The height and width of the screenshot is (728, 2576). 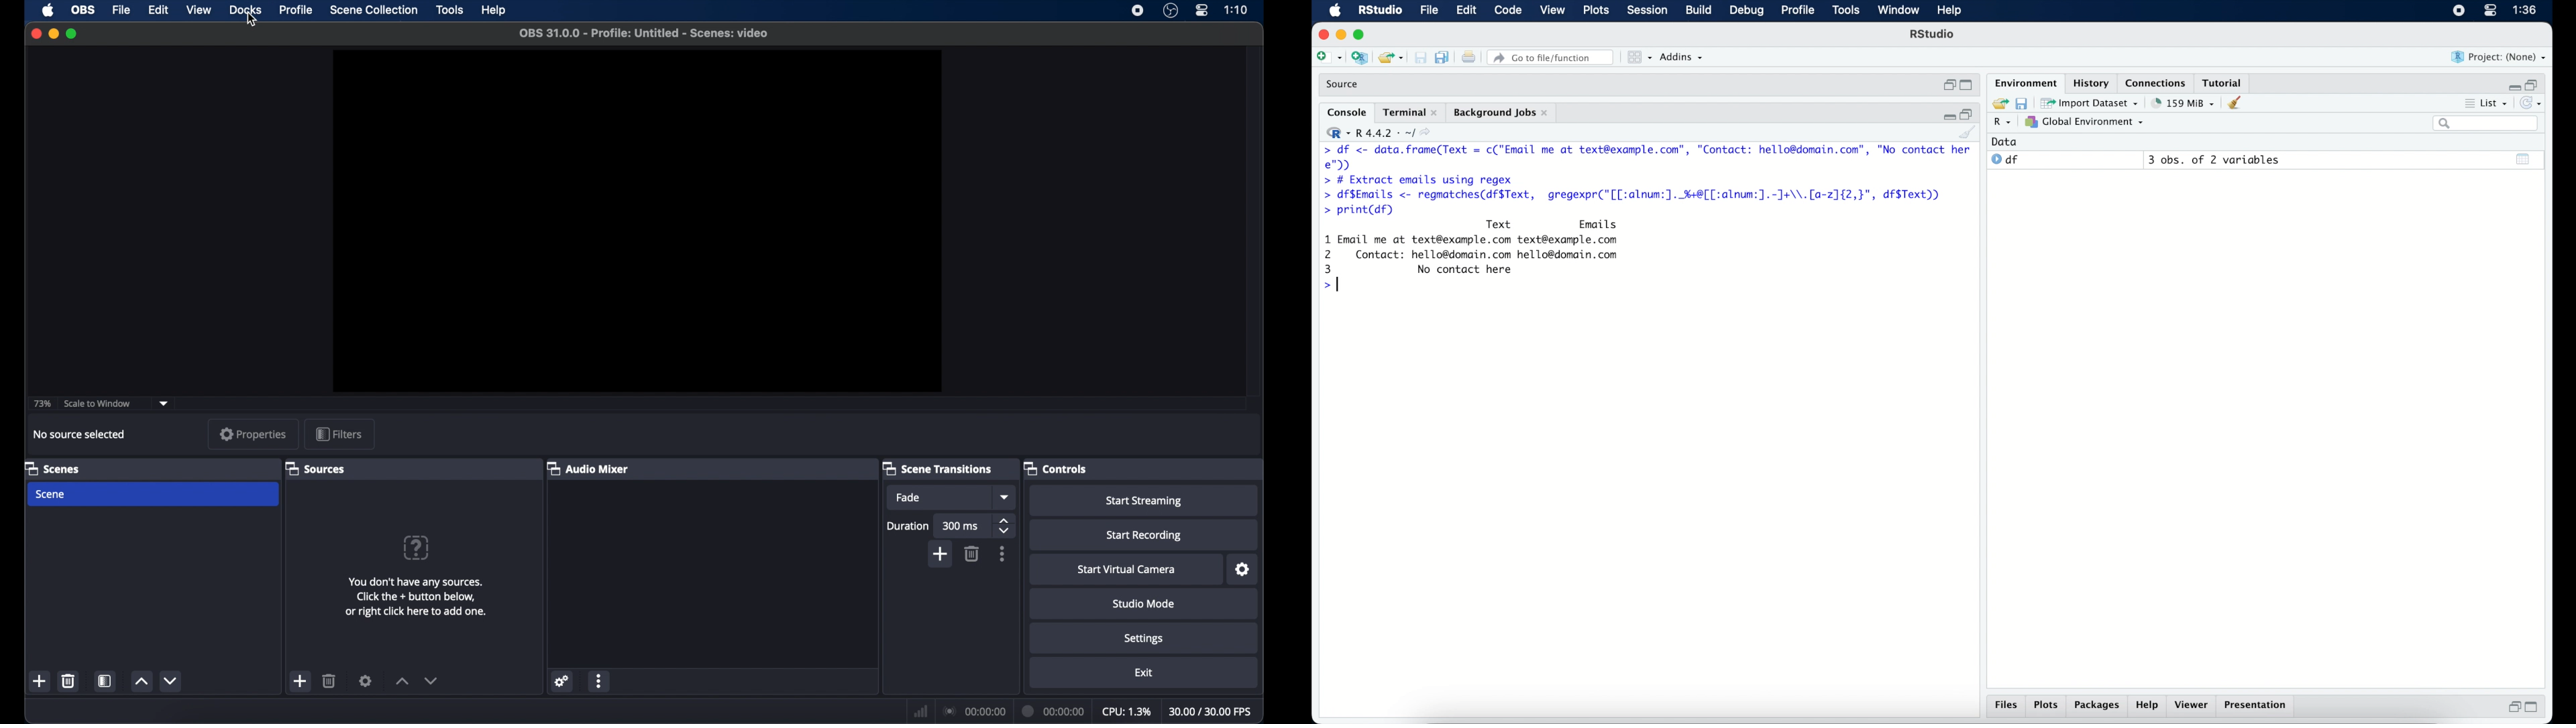 I want to click on Cursor, so click(x=250, y=21).